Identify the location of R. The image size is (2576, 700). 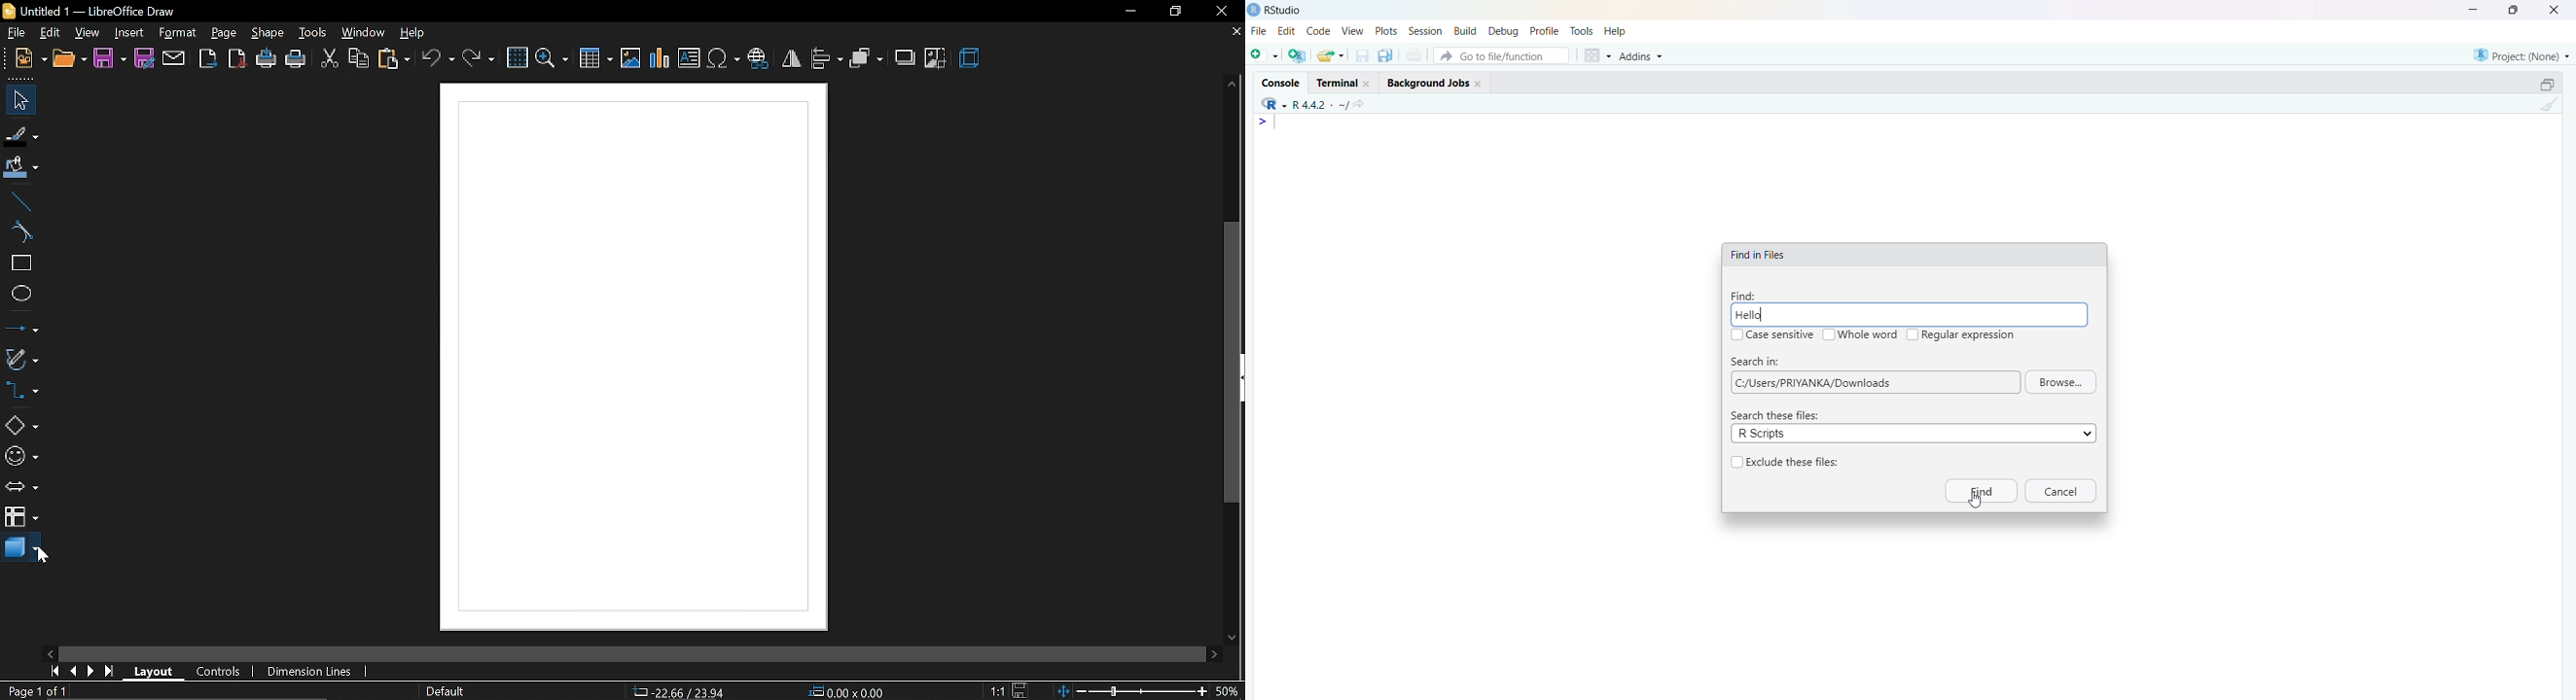
(1274, 104).